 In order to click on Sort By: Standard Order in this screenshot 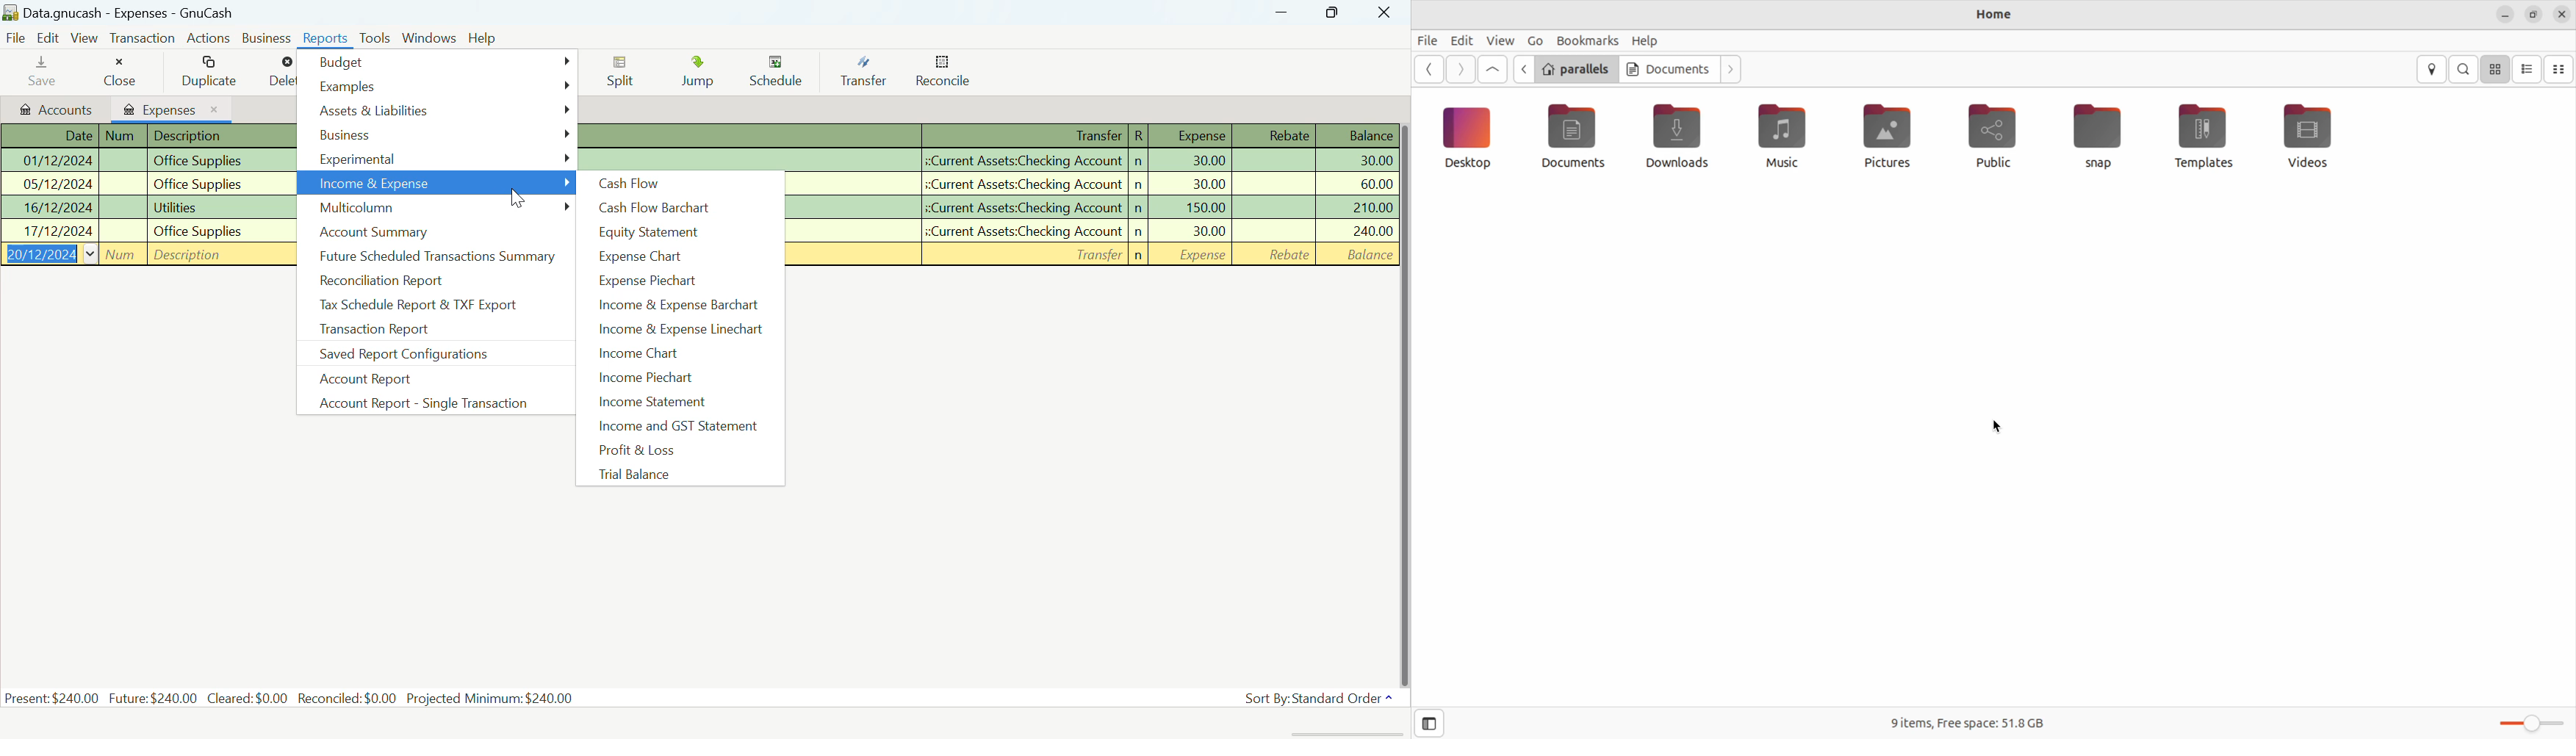, I will do `click(1311, 699)`.